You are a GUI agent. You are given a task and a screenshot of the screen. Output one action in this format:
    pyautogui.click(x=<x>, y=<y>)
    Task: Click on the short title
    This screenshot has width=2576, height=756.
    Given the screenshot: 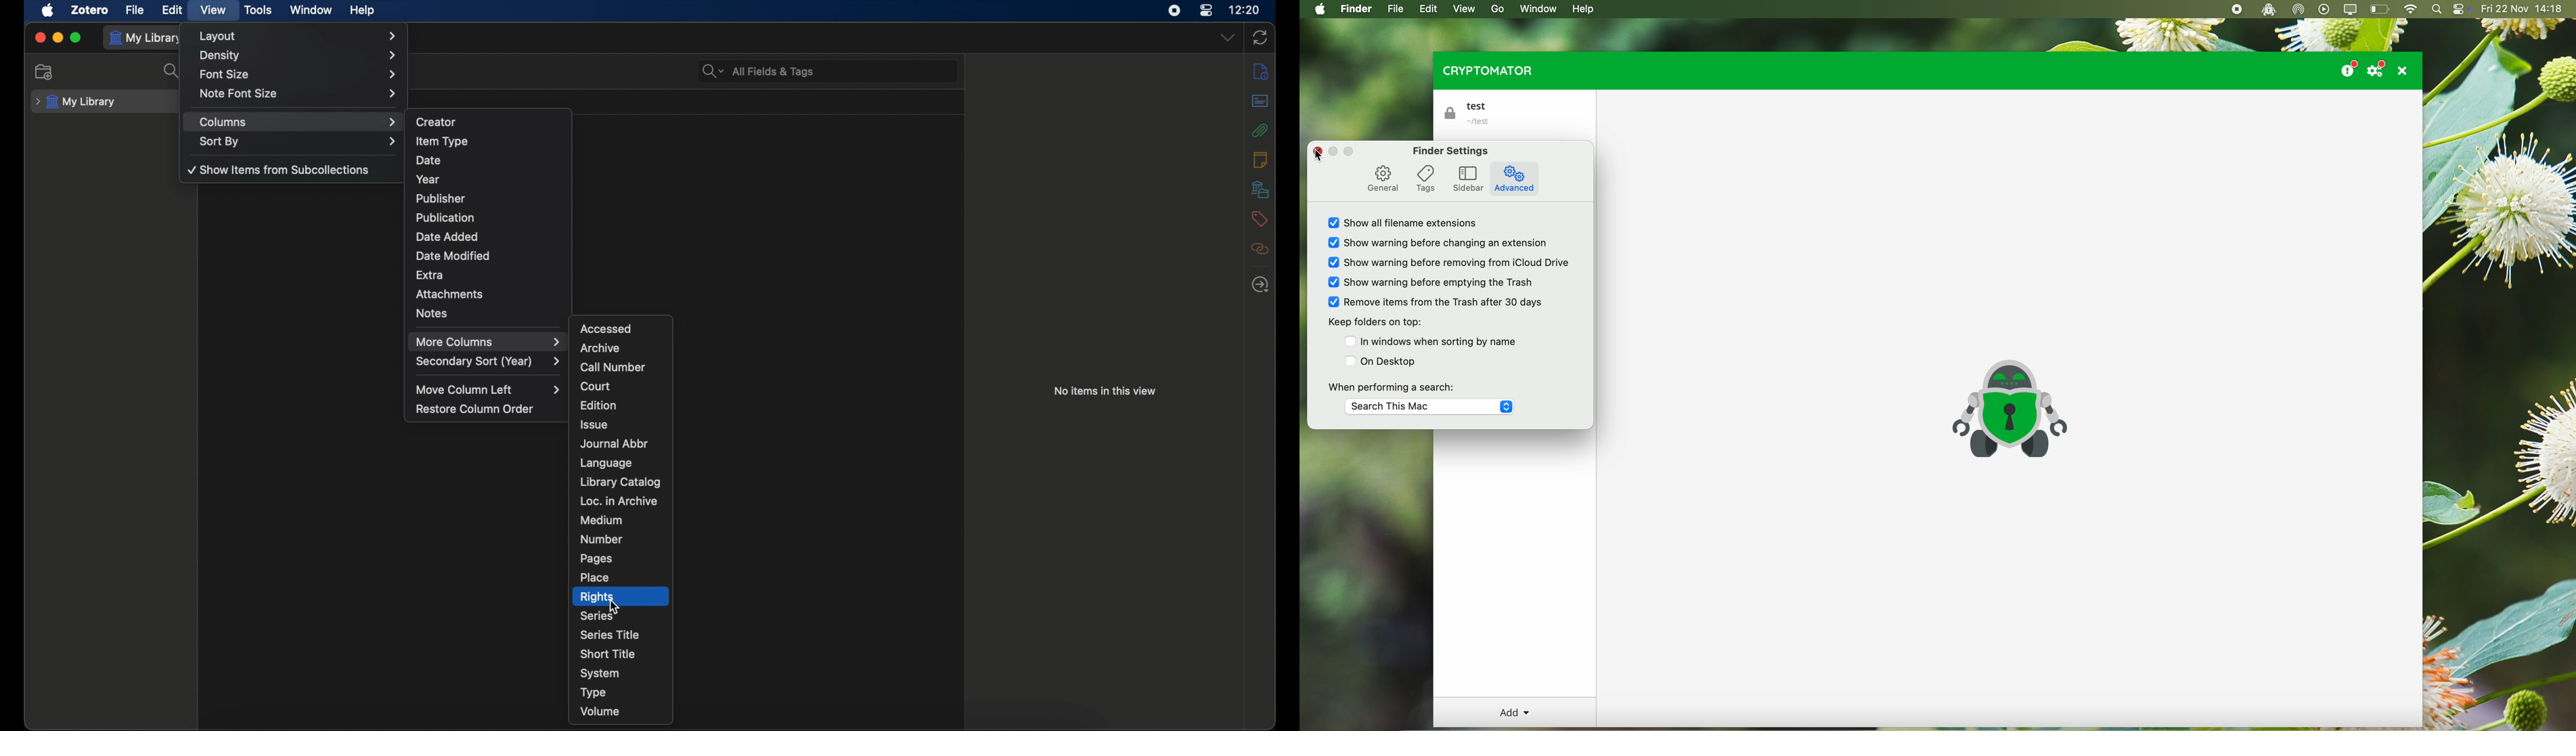 What is the action you would take?
    pyautogui.click(x=608, y=653)
    